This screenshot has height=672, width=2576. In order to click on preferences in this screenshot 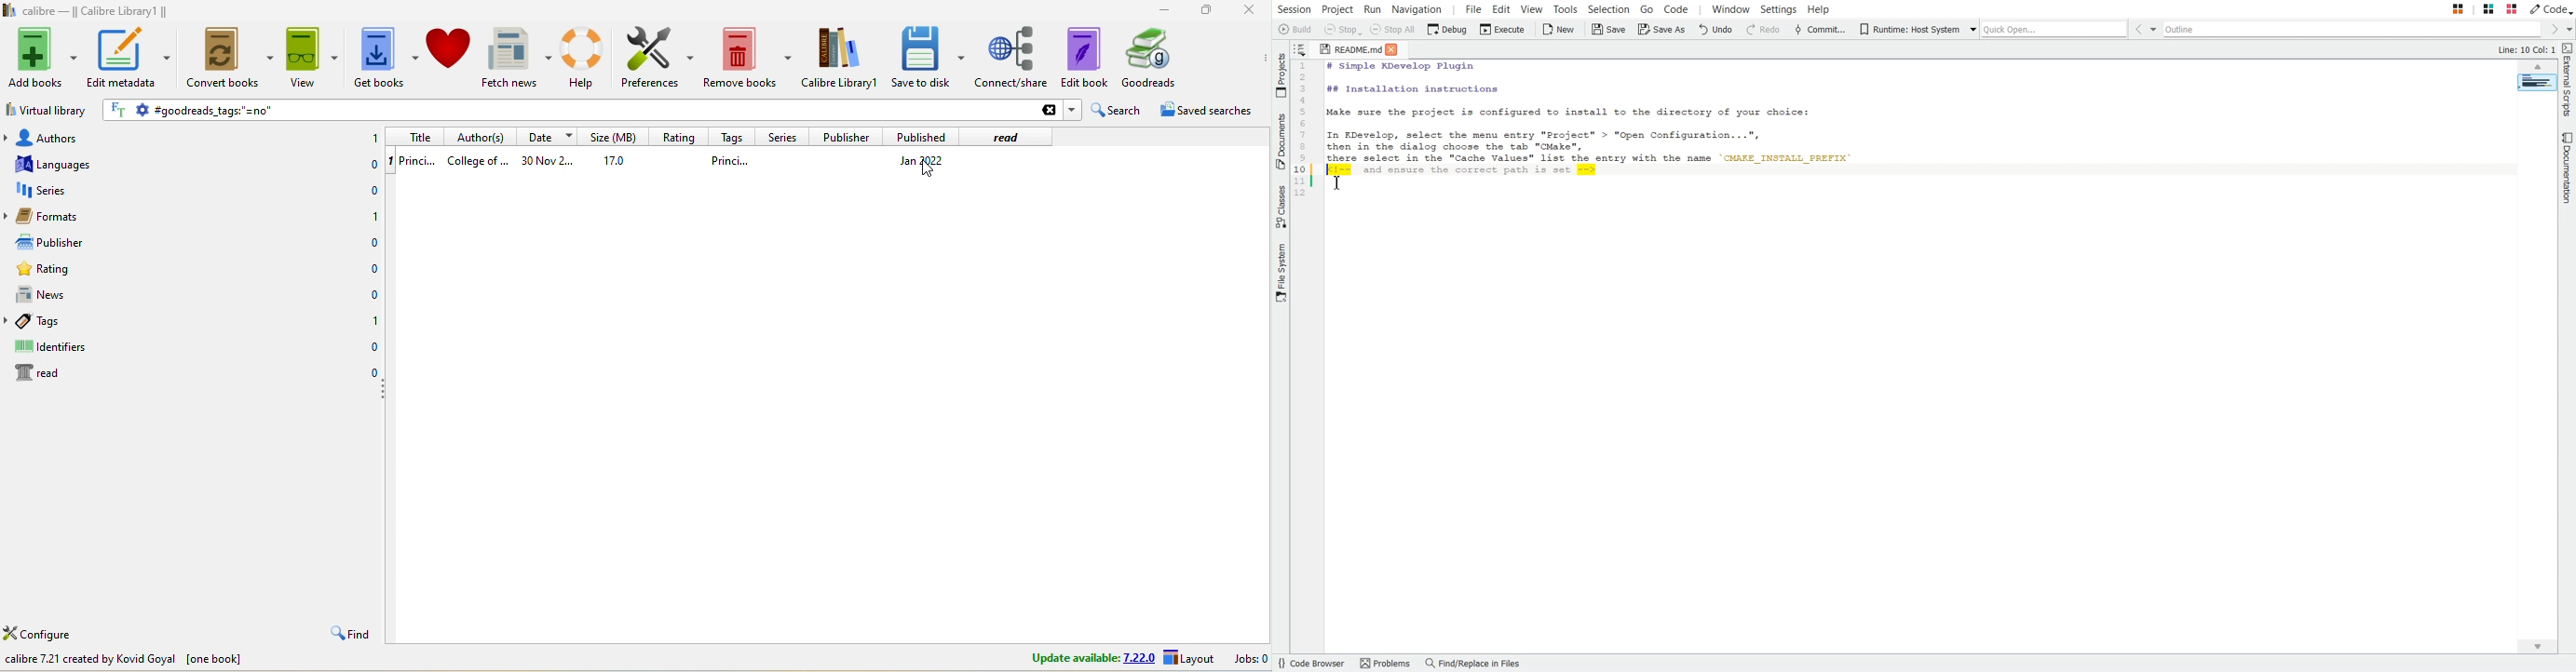, I will do `click(658, 58)`.